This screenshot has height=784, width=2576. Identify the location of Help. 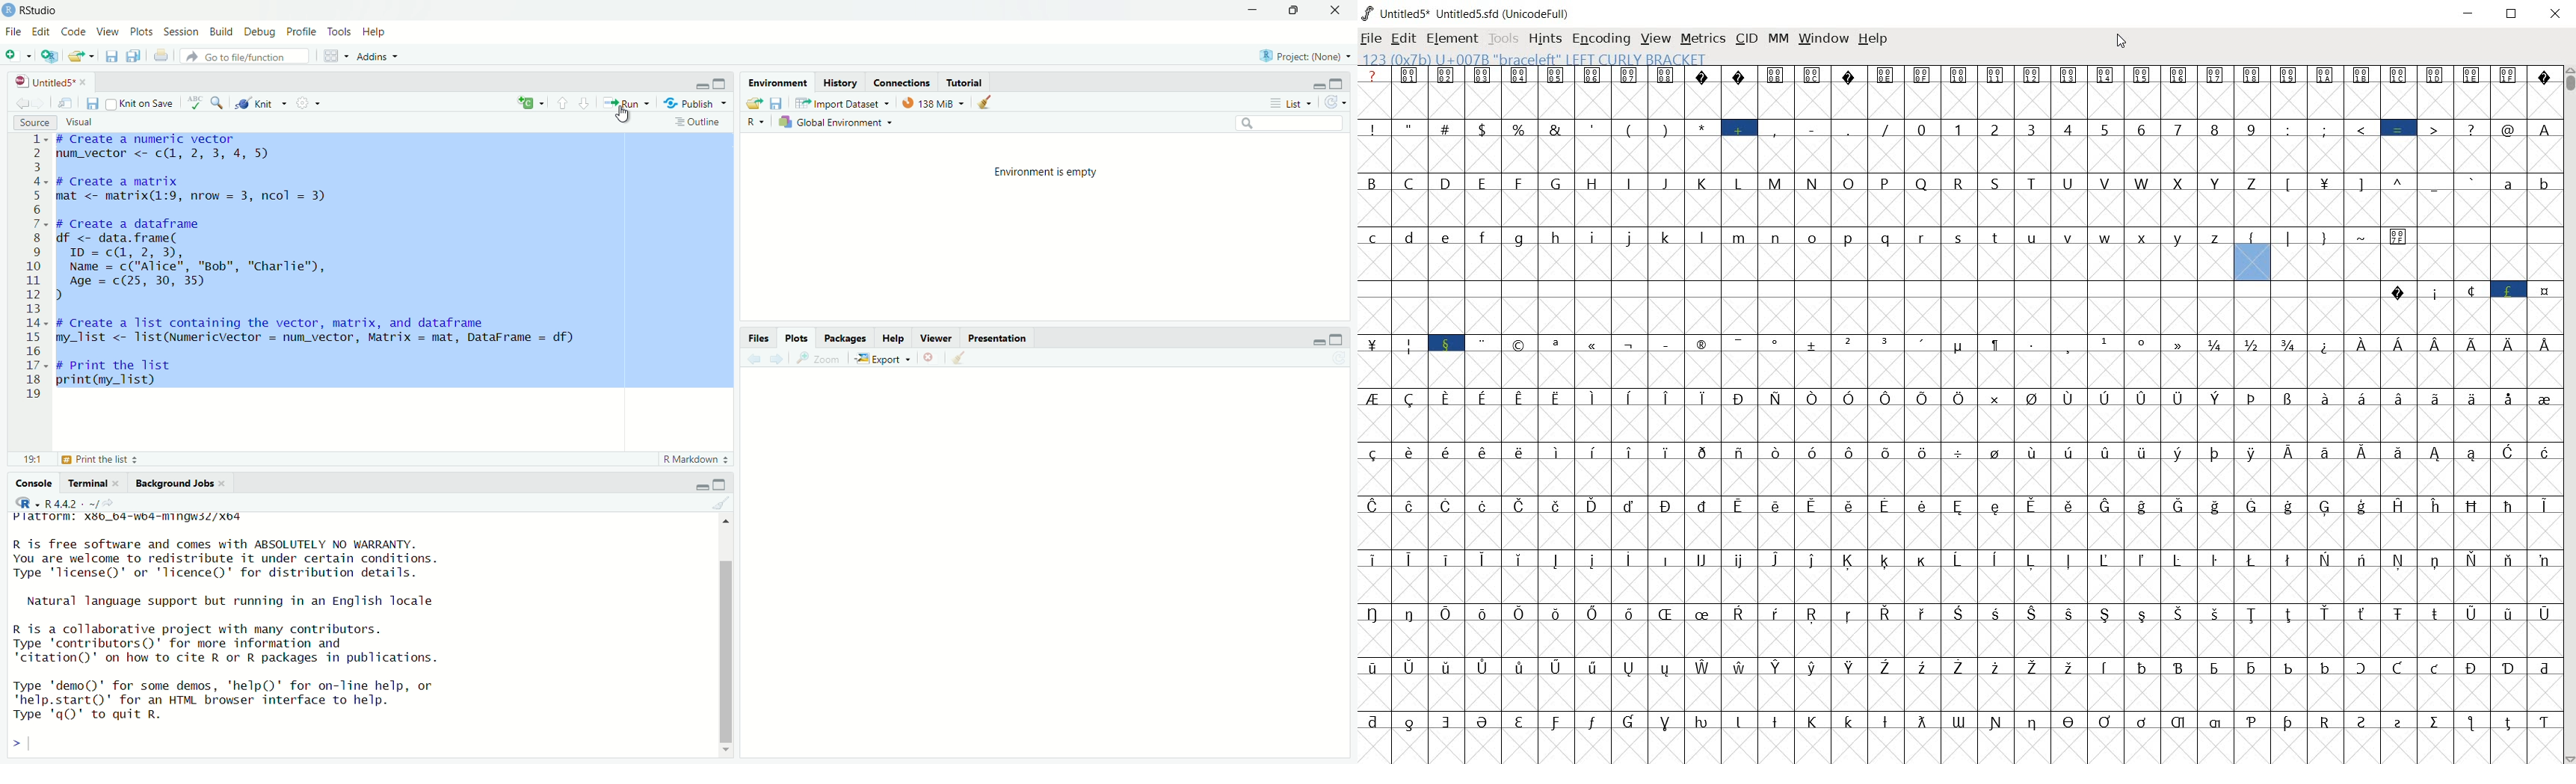
(895, 338).